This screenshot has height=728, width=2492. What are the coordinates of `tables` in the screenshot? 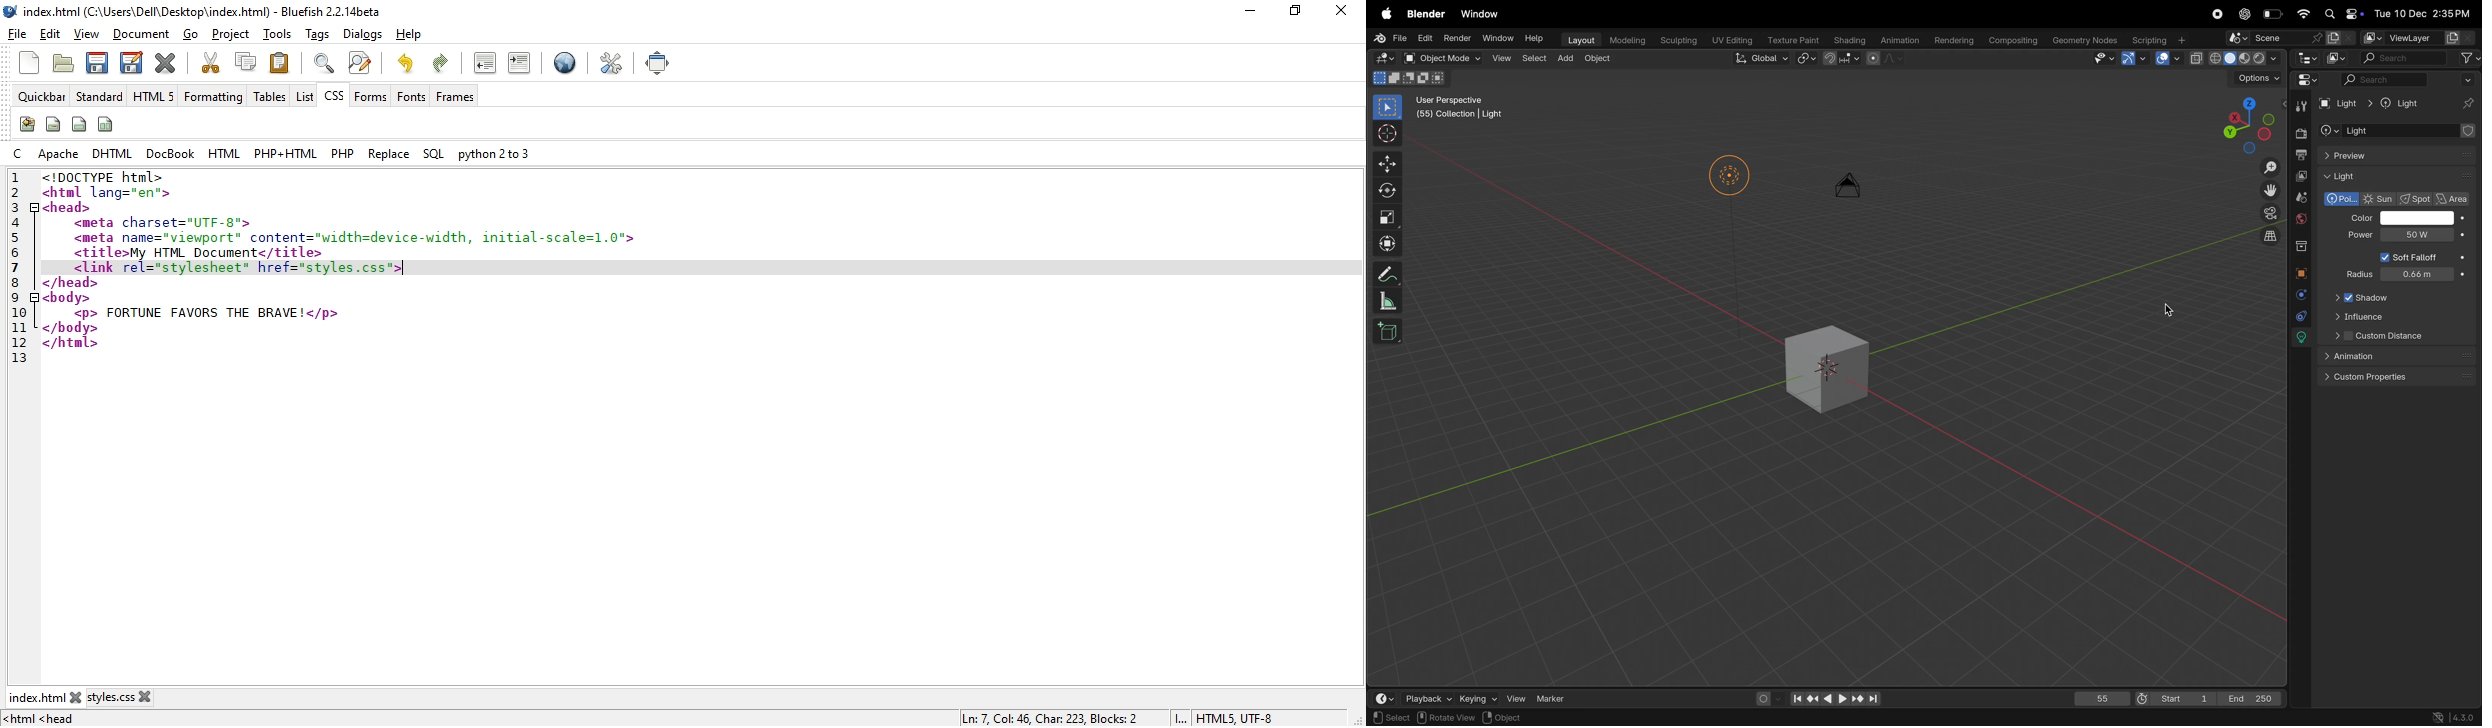 It's located at (269, 97).